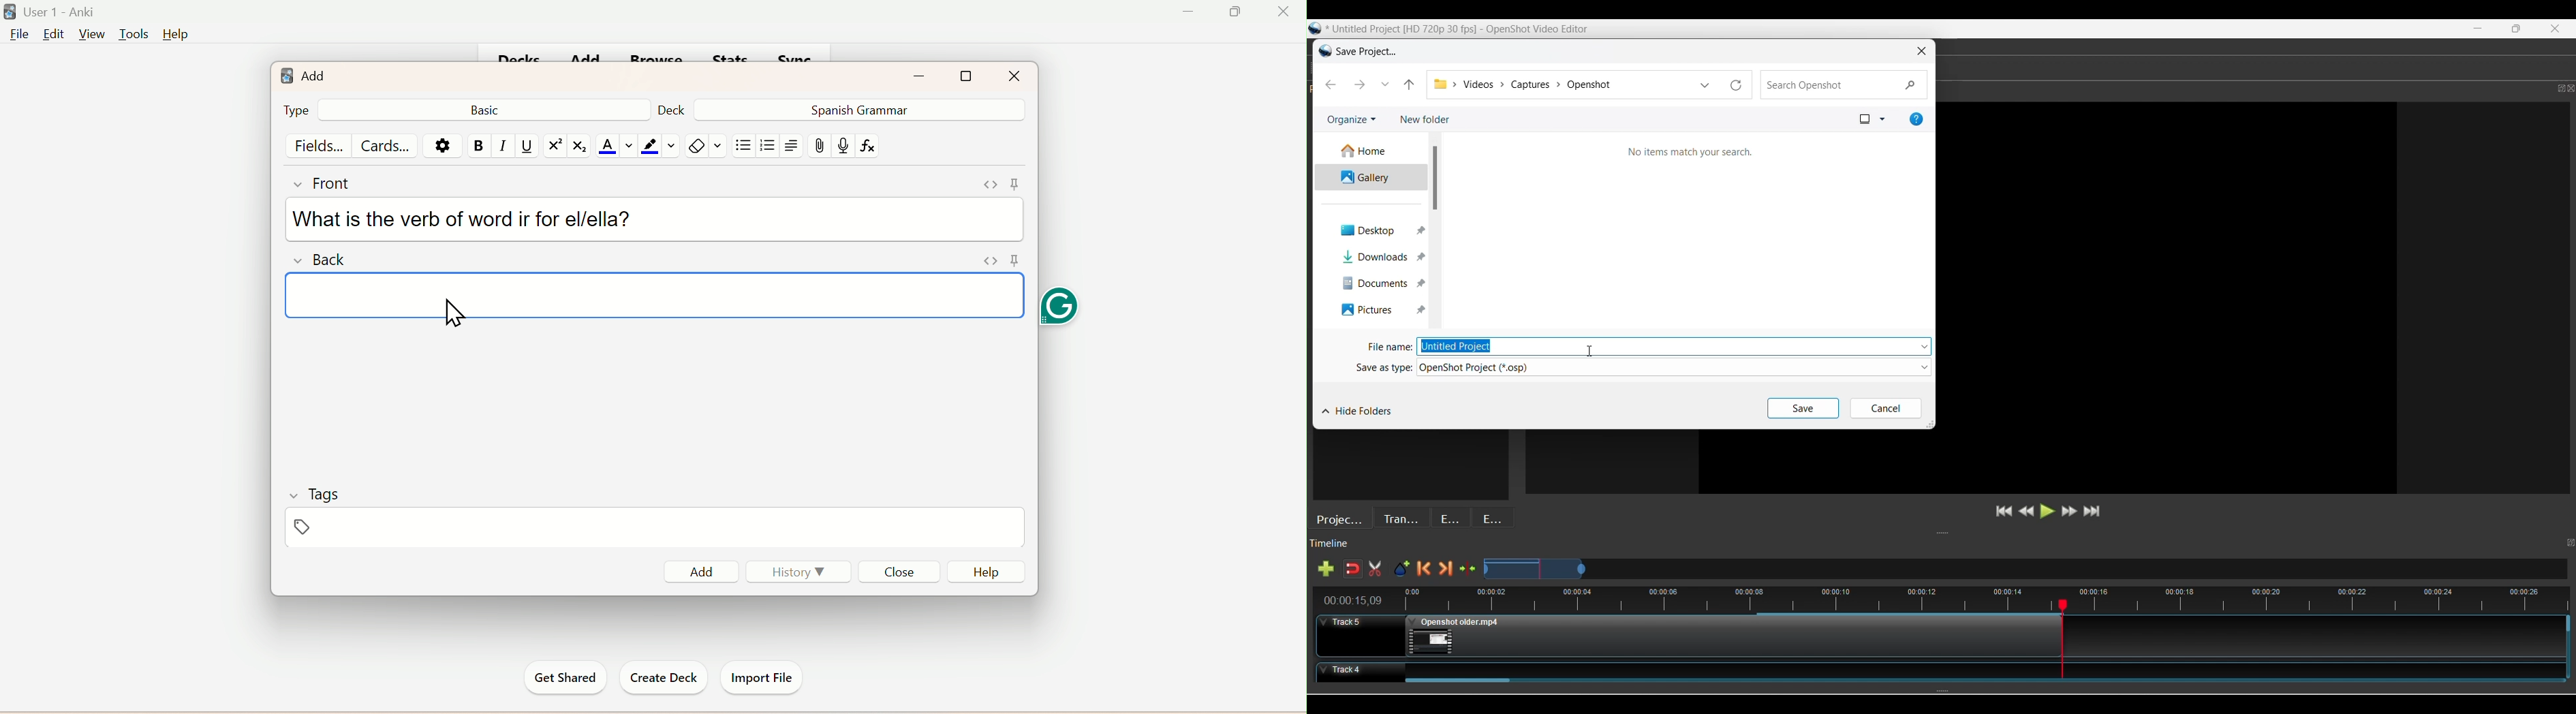 The height and width of the screenshot is (728, 2576). What do you see at coordinates (967, 76) in the screenshot?
I see `Maximize` at bounding box center [967, 76].